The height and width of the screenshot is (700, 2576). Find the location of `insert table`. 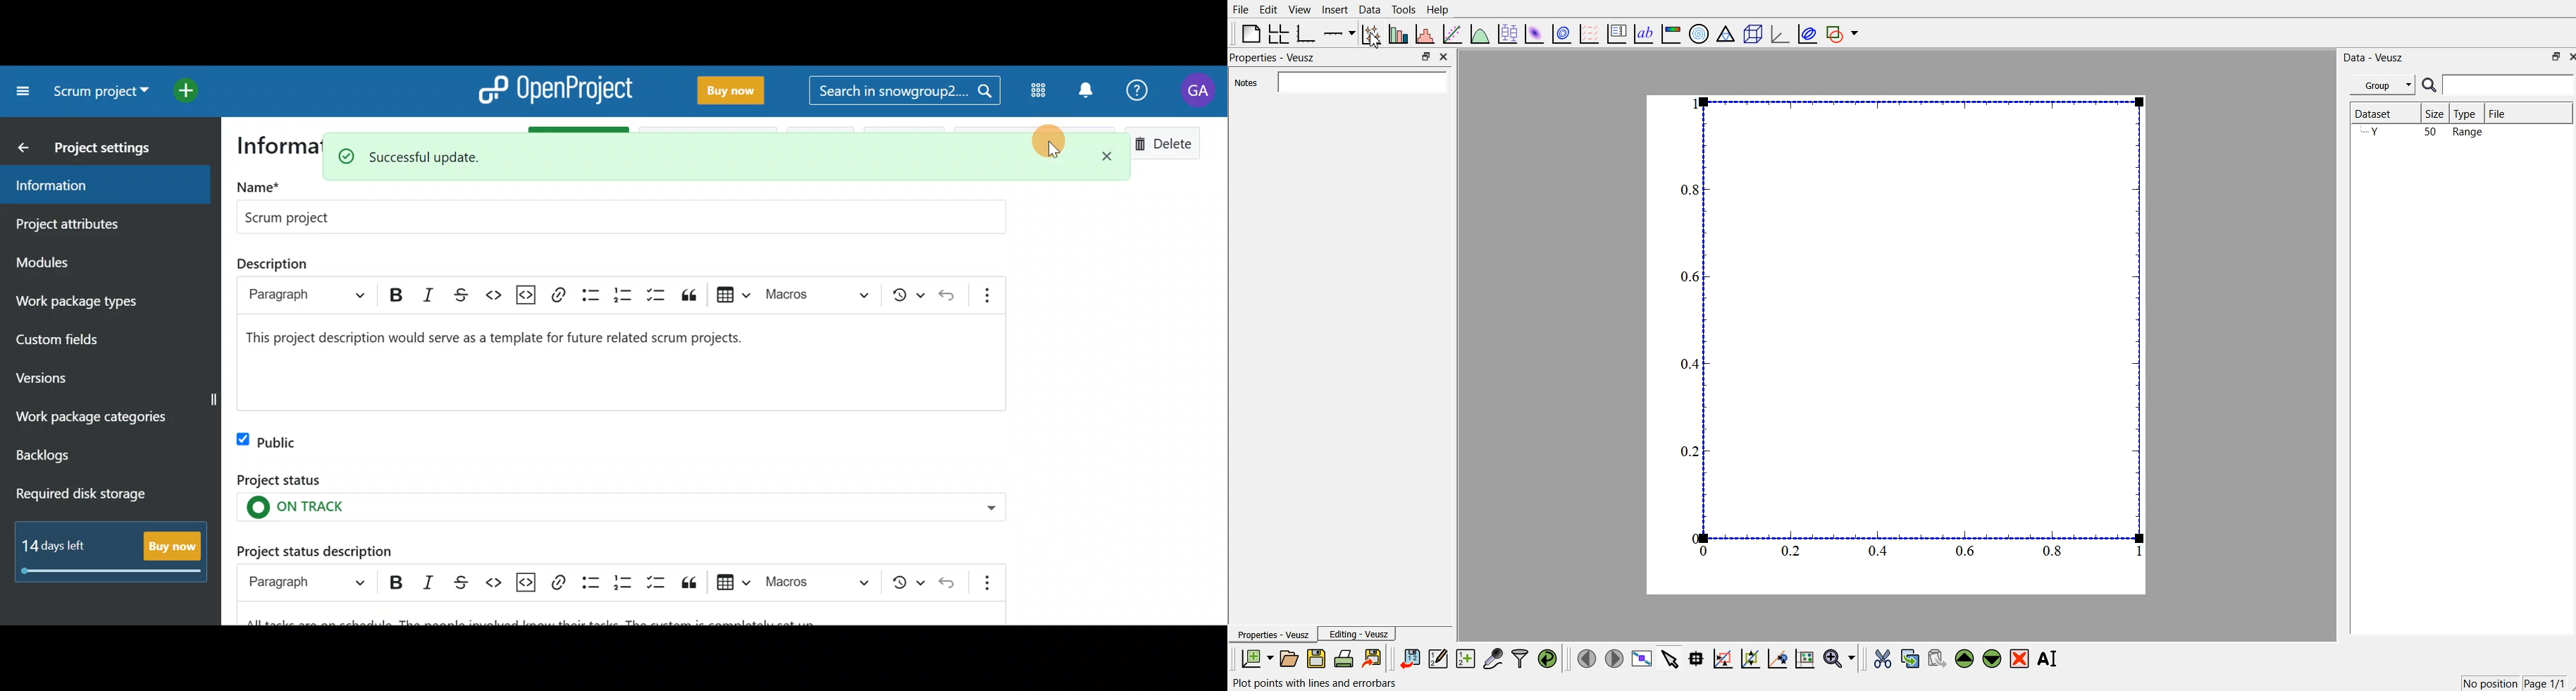

insert table is located at coordinates (735, 294).